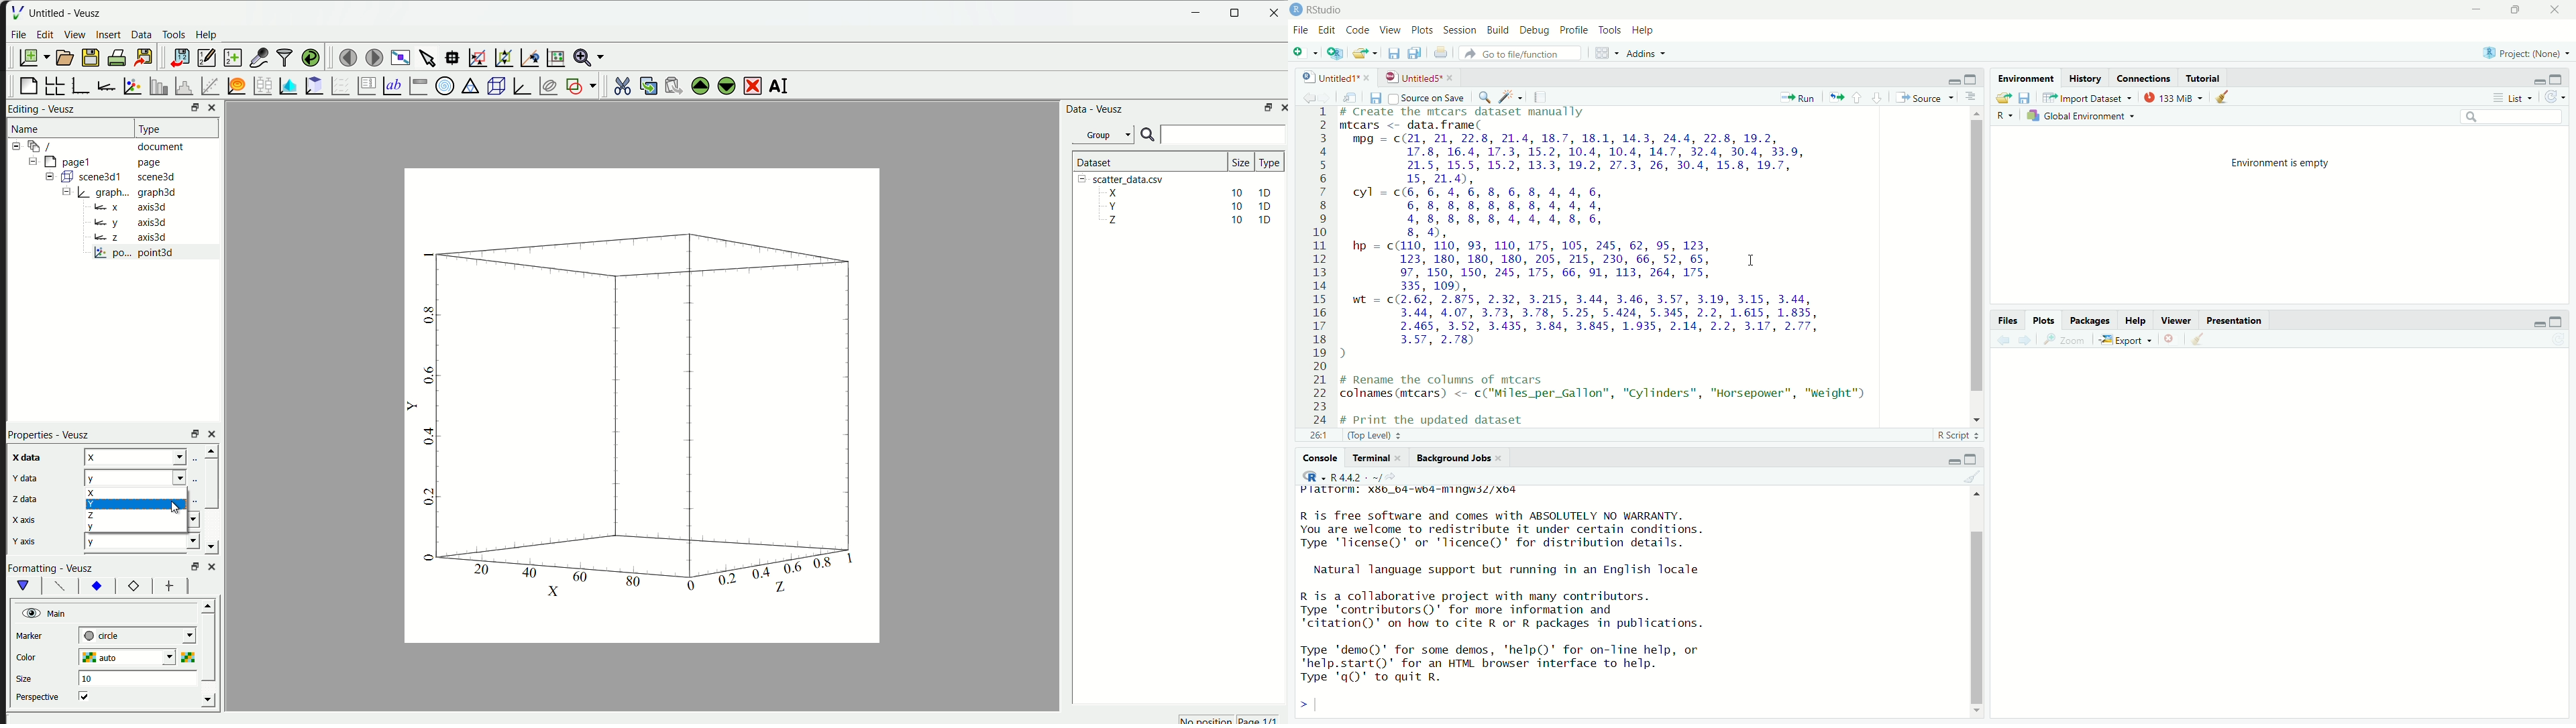 This screenshot has width=2576, height=728. What do you see at coordinates (1326, 30) in the screenshot?
I see `Edit` at bounding box center [1326, 30].